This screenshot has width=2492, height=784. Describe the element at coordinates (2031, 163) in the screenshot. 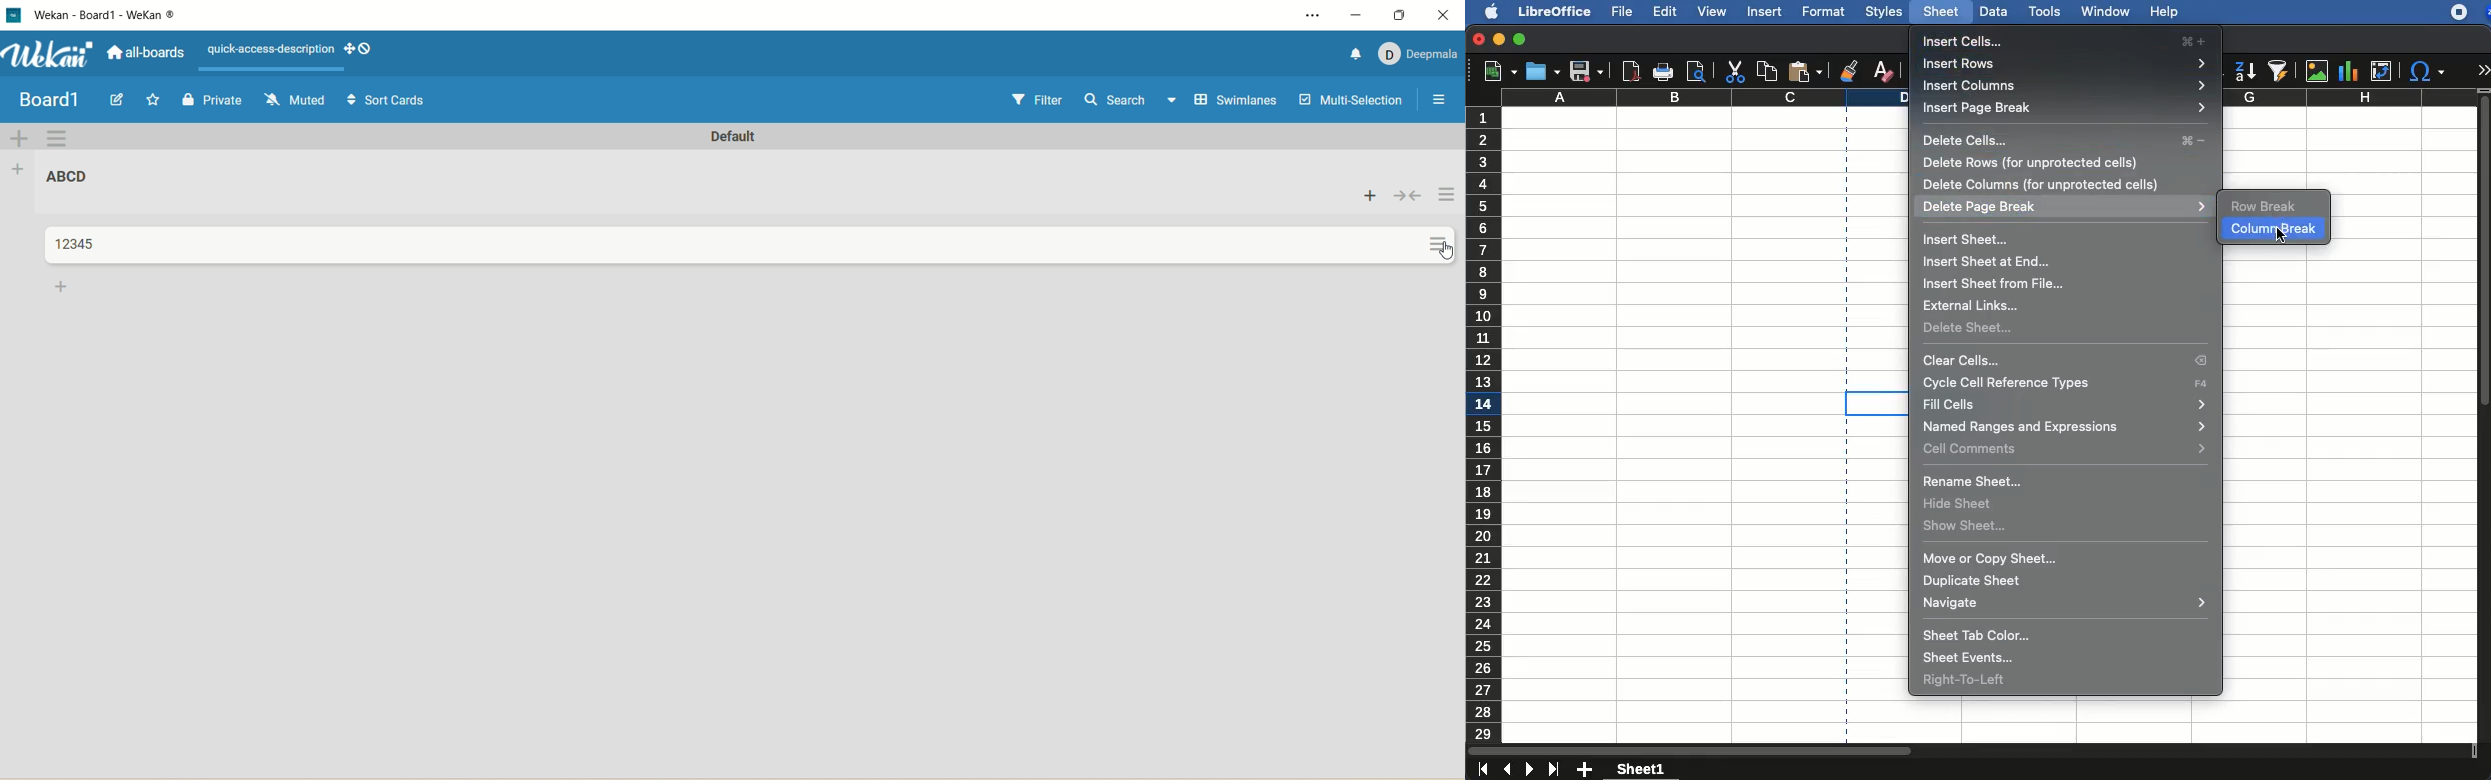

I see `delete rows (for unprotected cells)` at that location.